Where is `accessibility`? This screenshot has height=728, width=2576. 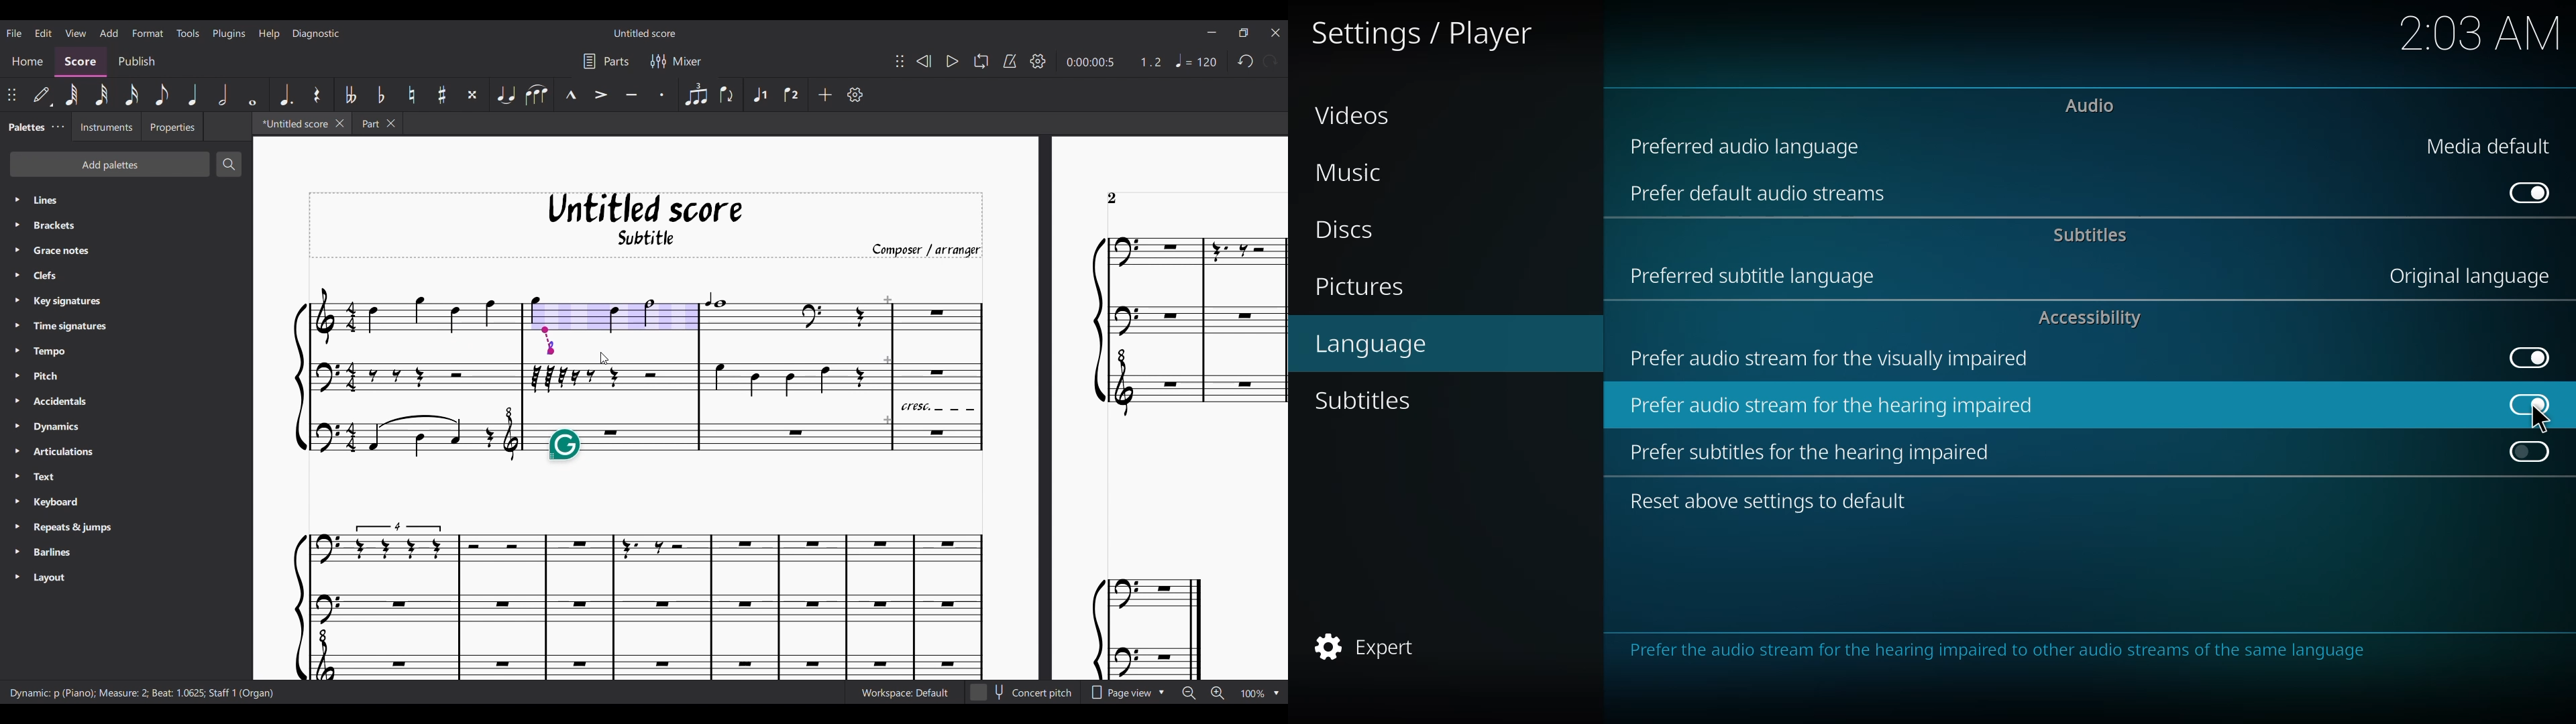
accessibility is located at coordinates (2094, 319).